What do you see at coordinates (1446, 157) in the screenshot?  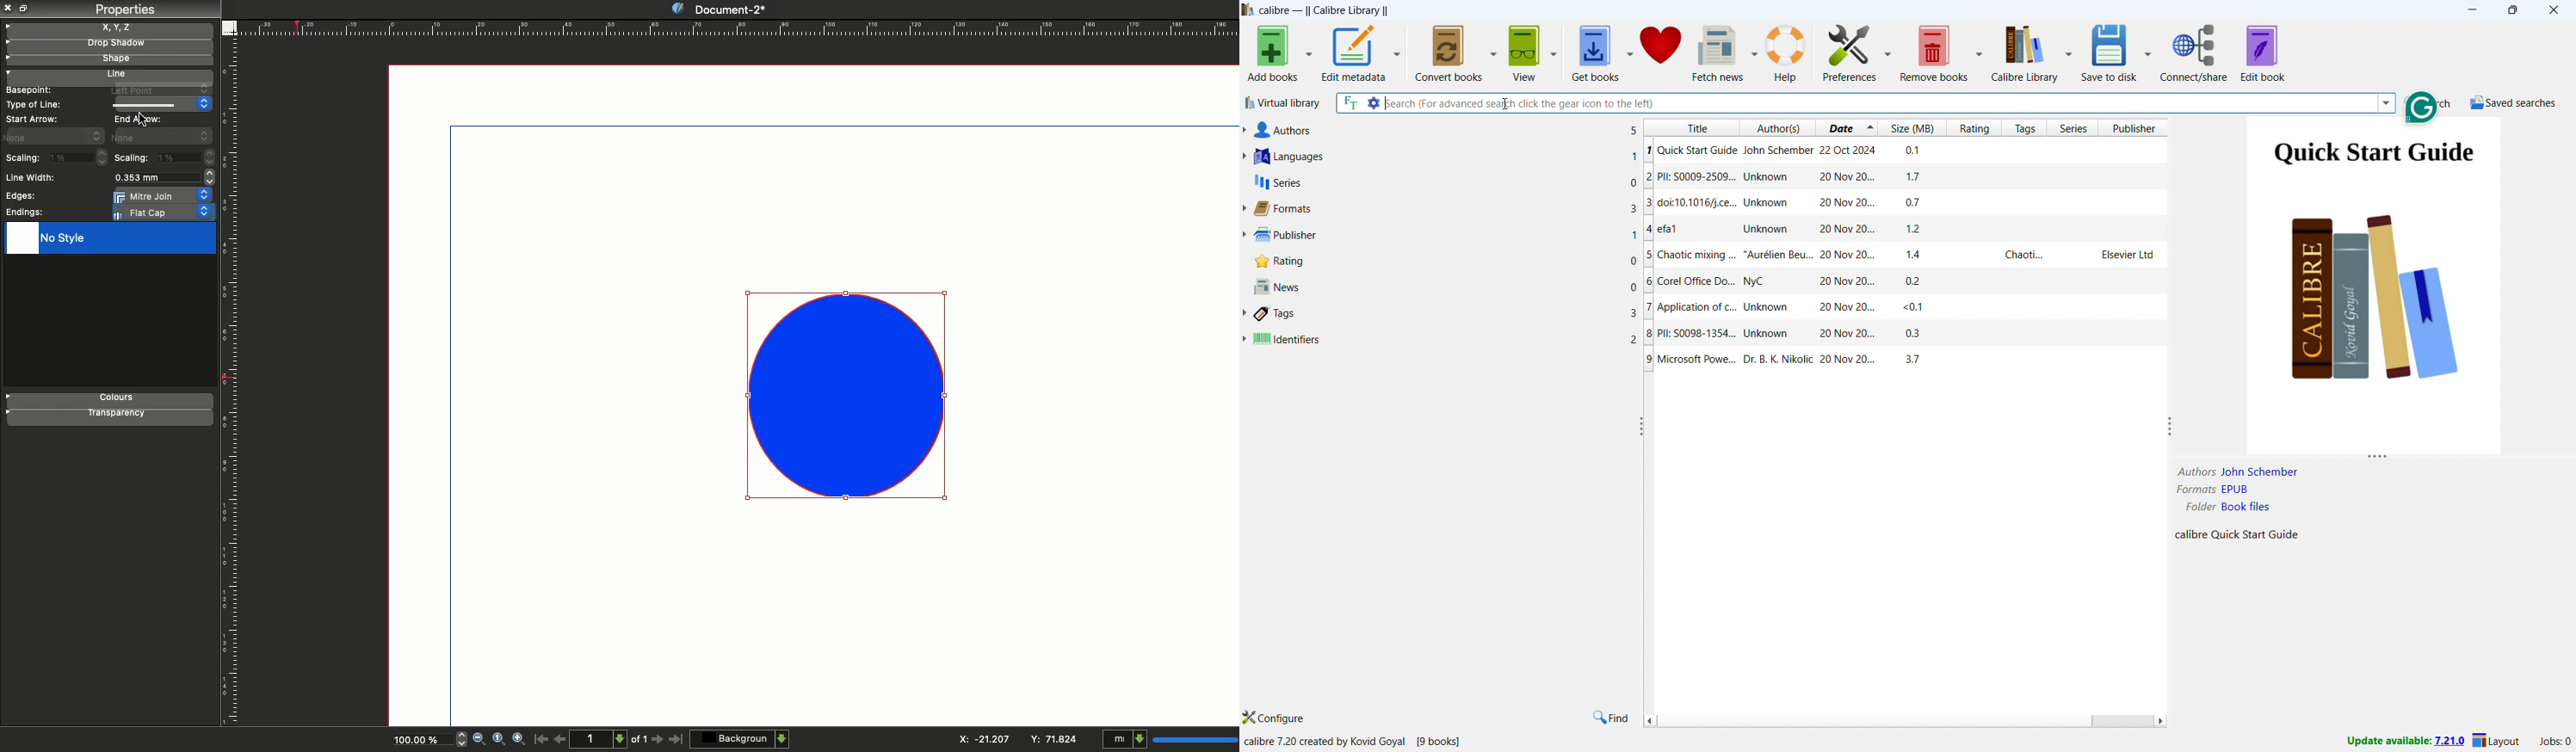 I see `languages` at bounding box center [1446, 157].